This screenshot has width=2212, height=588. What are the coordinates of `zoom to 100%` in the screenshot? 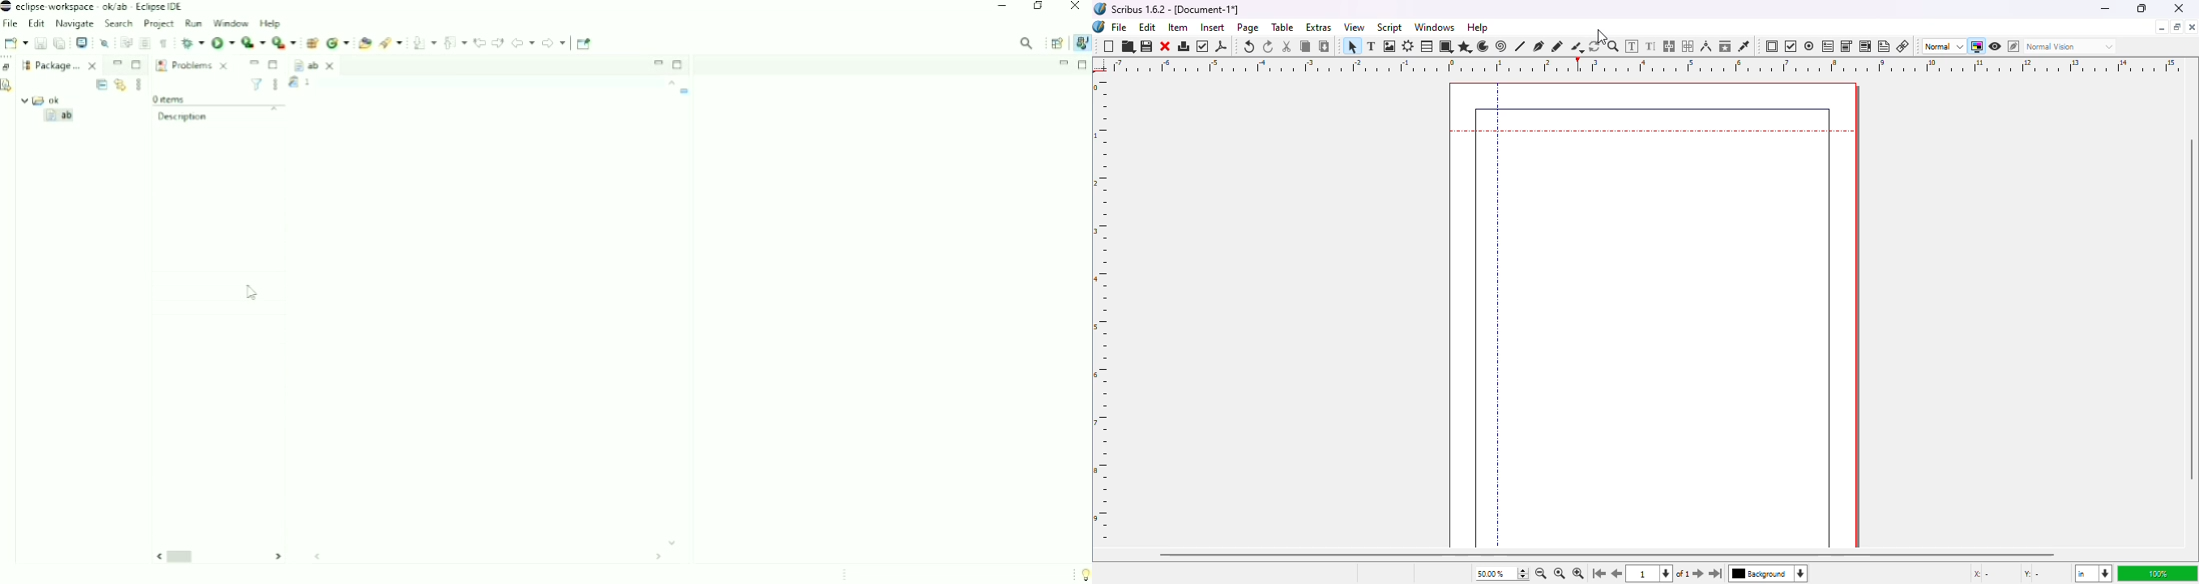 It's located at (1558, 574).